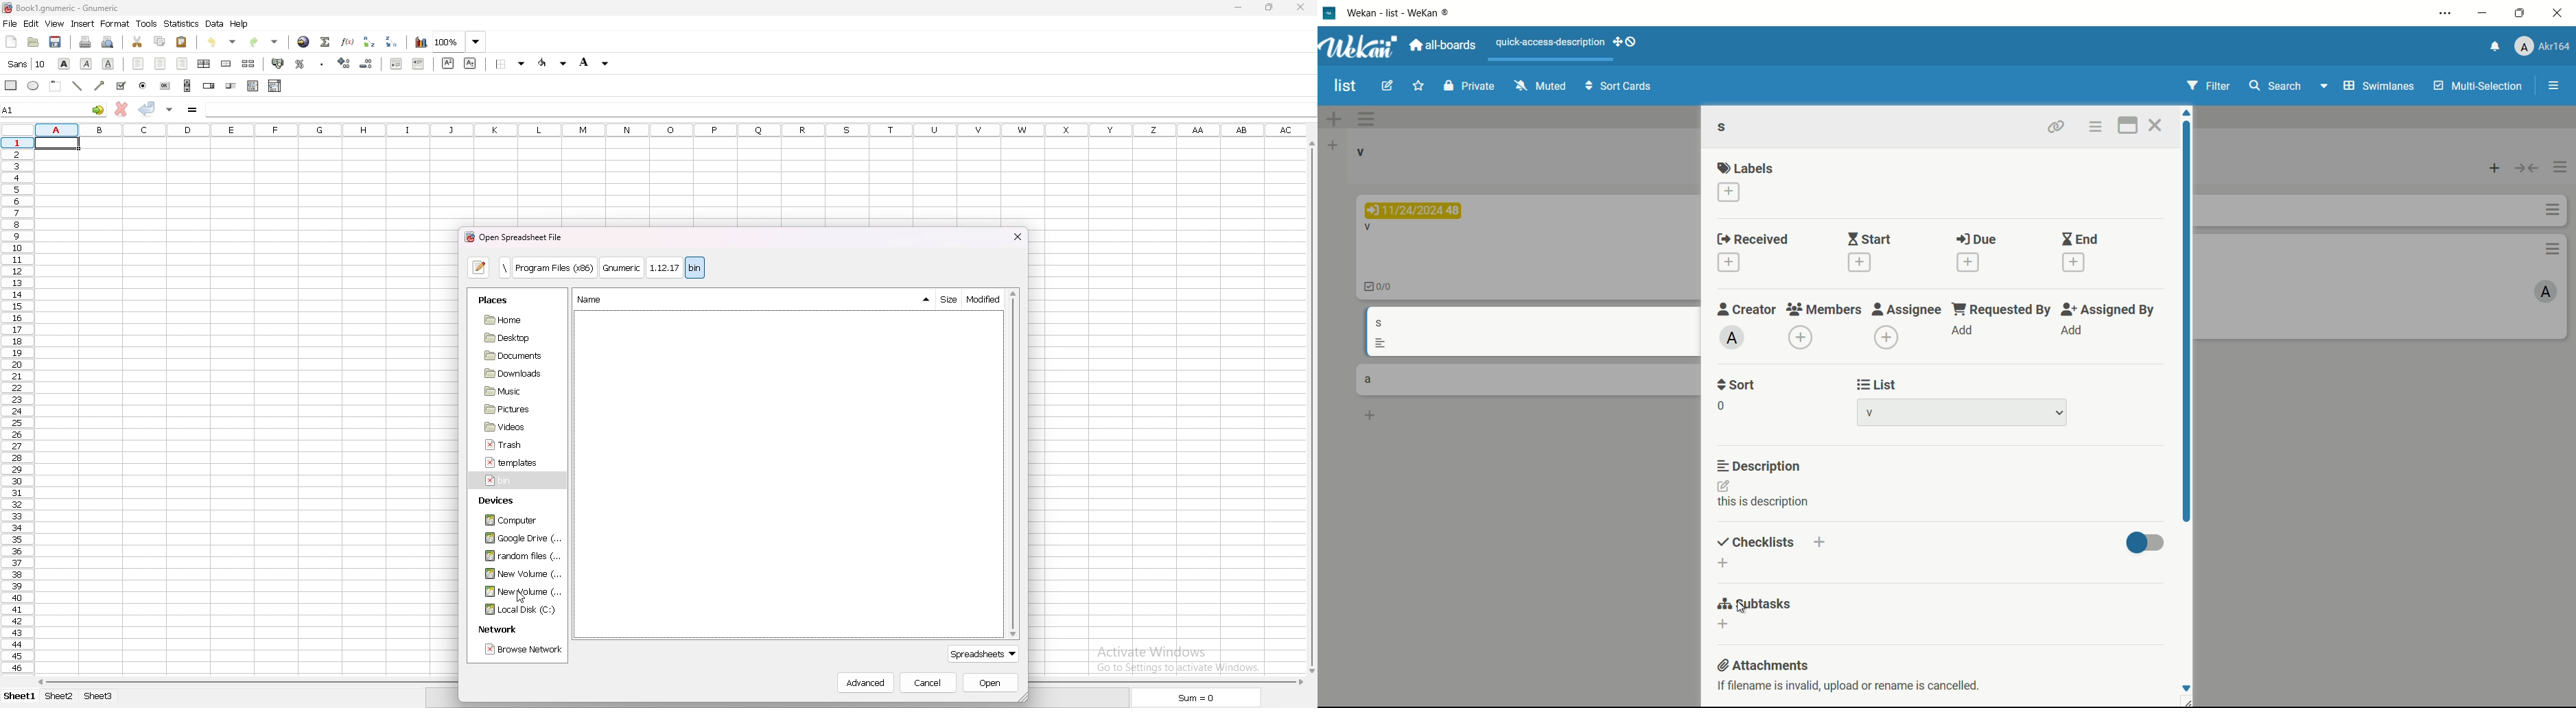 The height and width of the screenshot is (728, 2576). What do you see at coordinates (515, 556) in the screenshot?
I see `random files` at bounding box center [515, 556].